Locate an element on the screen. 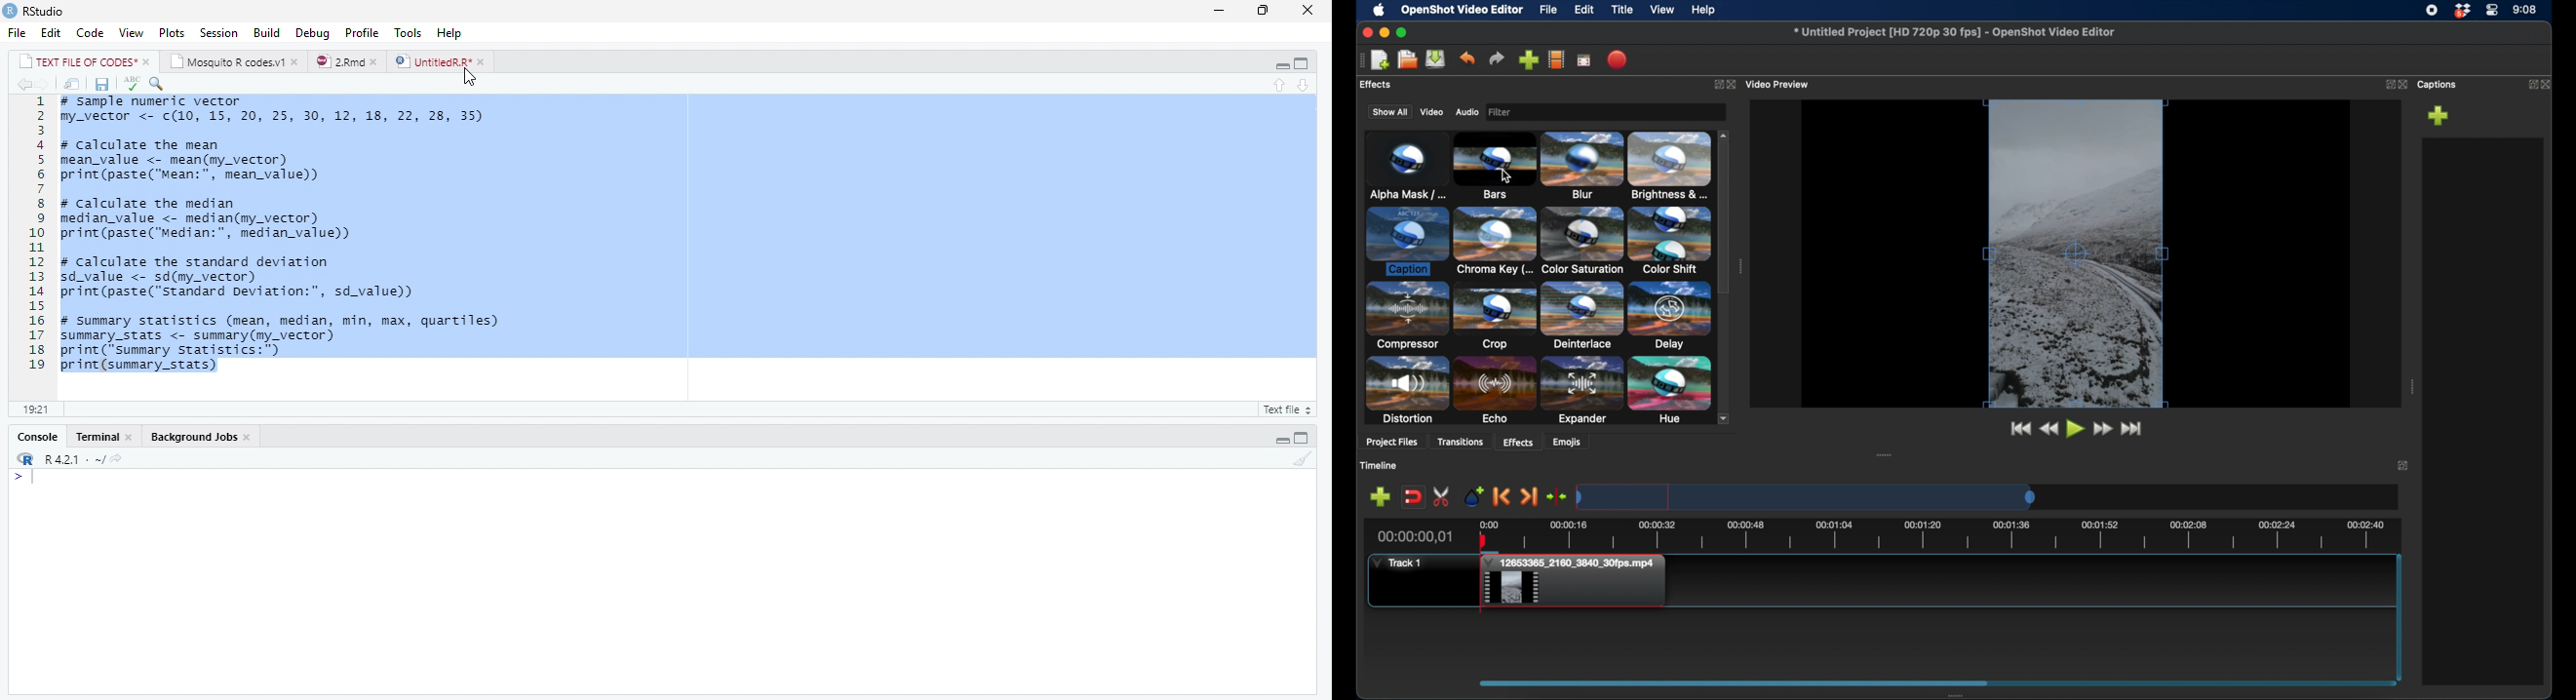 The width and height of the screenshot is (2576, 700). minimize is located at coordinates (1219, 12).